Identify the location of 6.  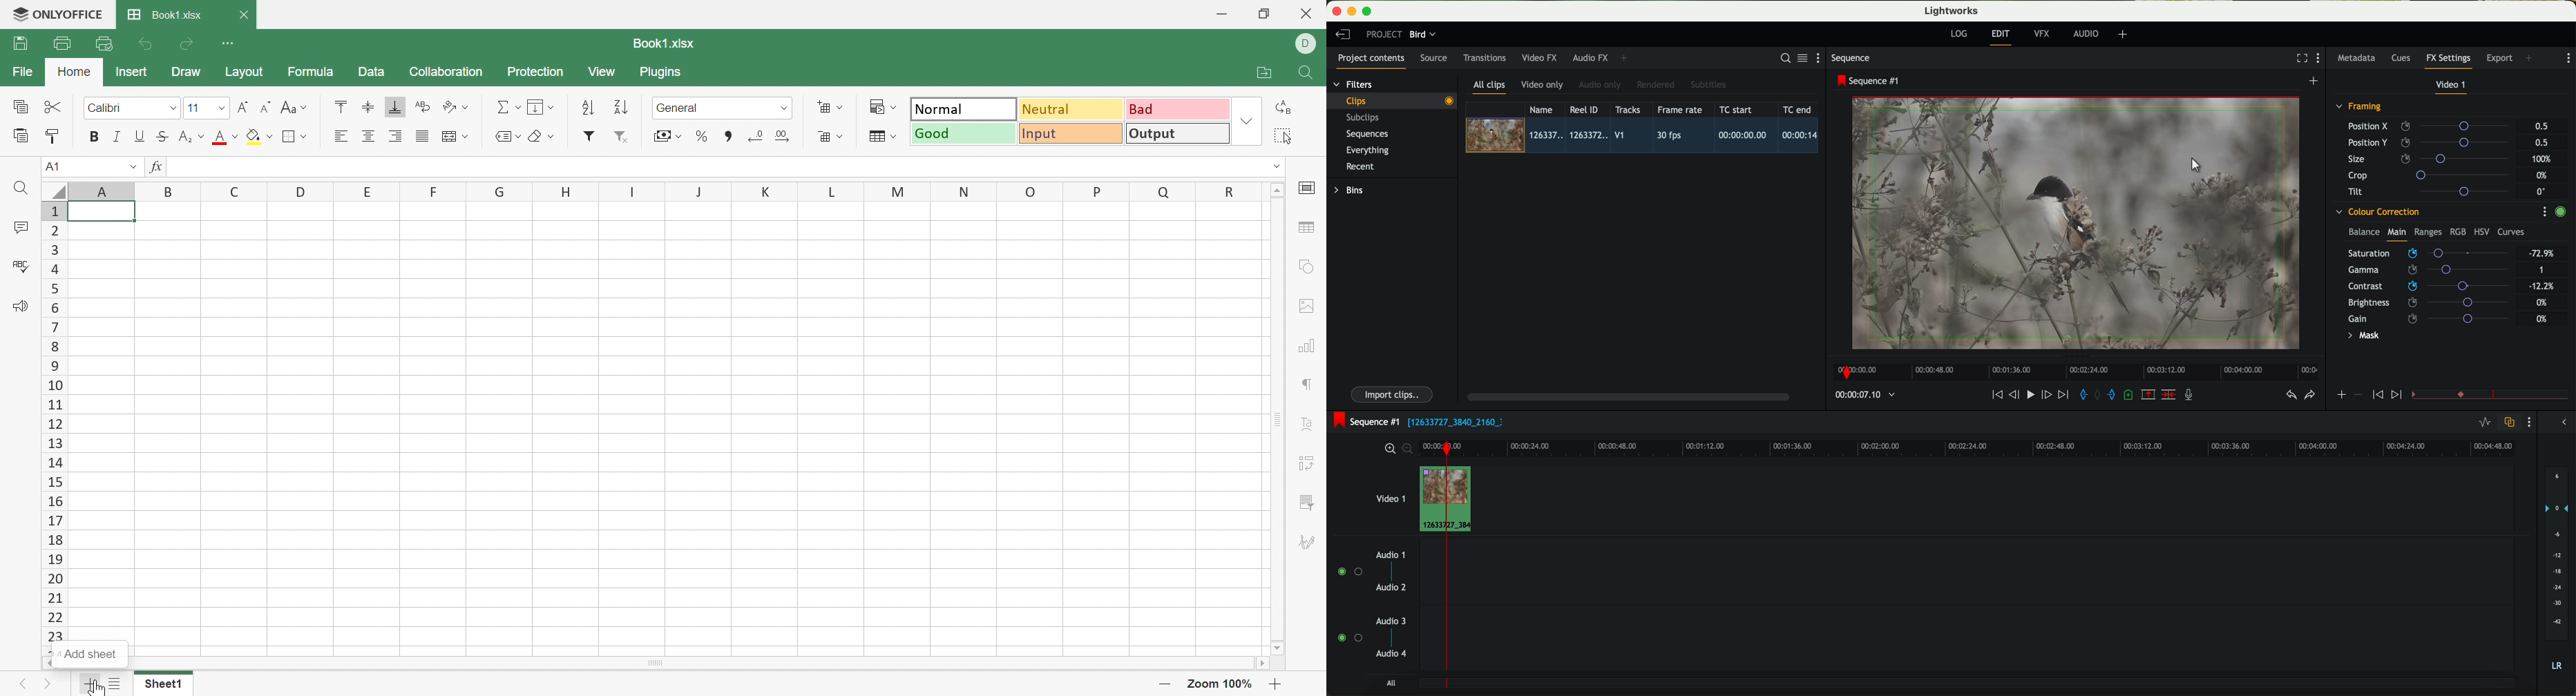
(55, 308).